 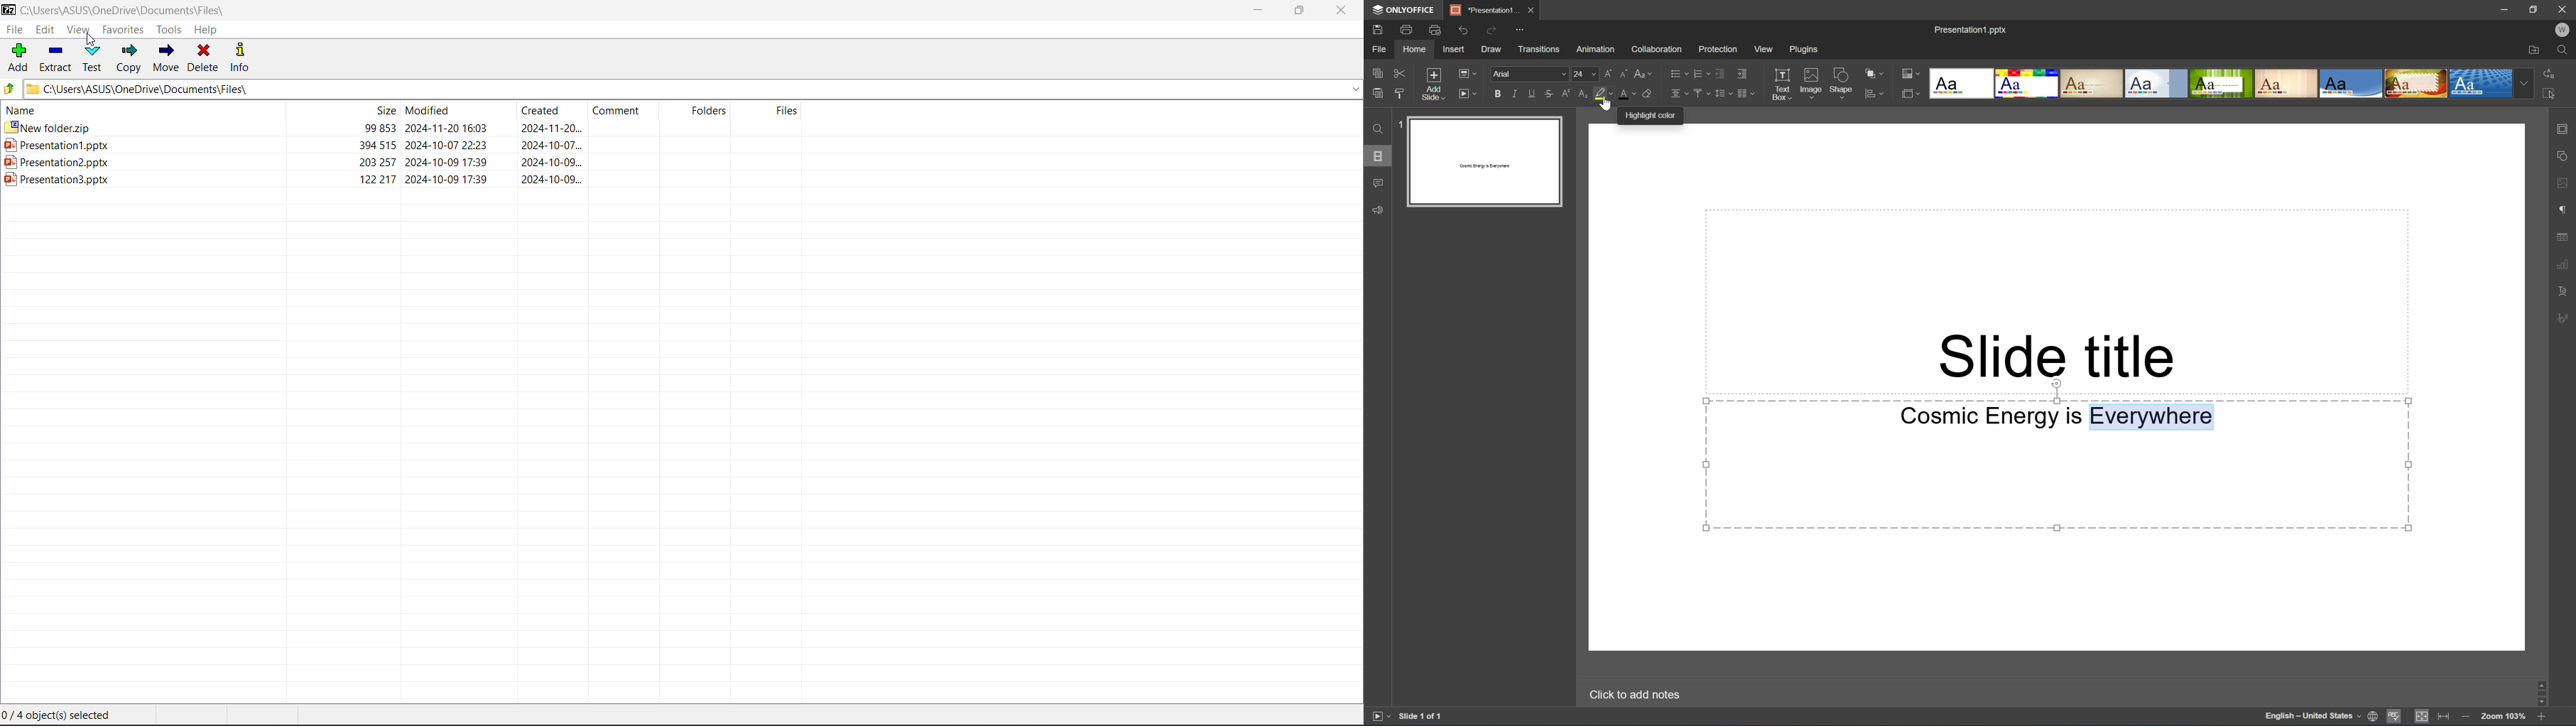 I want to click on Save, so click(x=1378, y=29).